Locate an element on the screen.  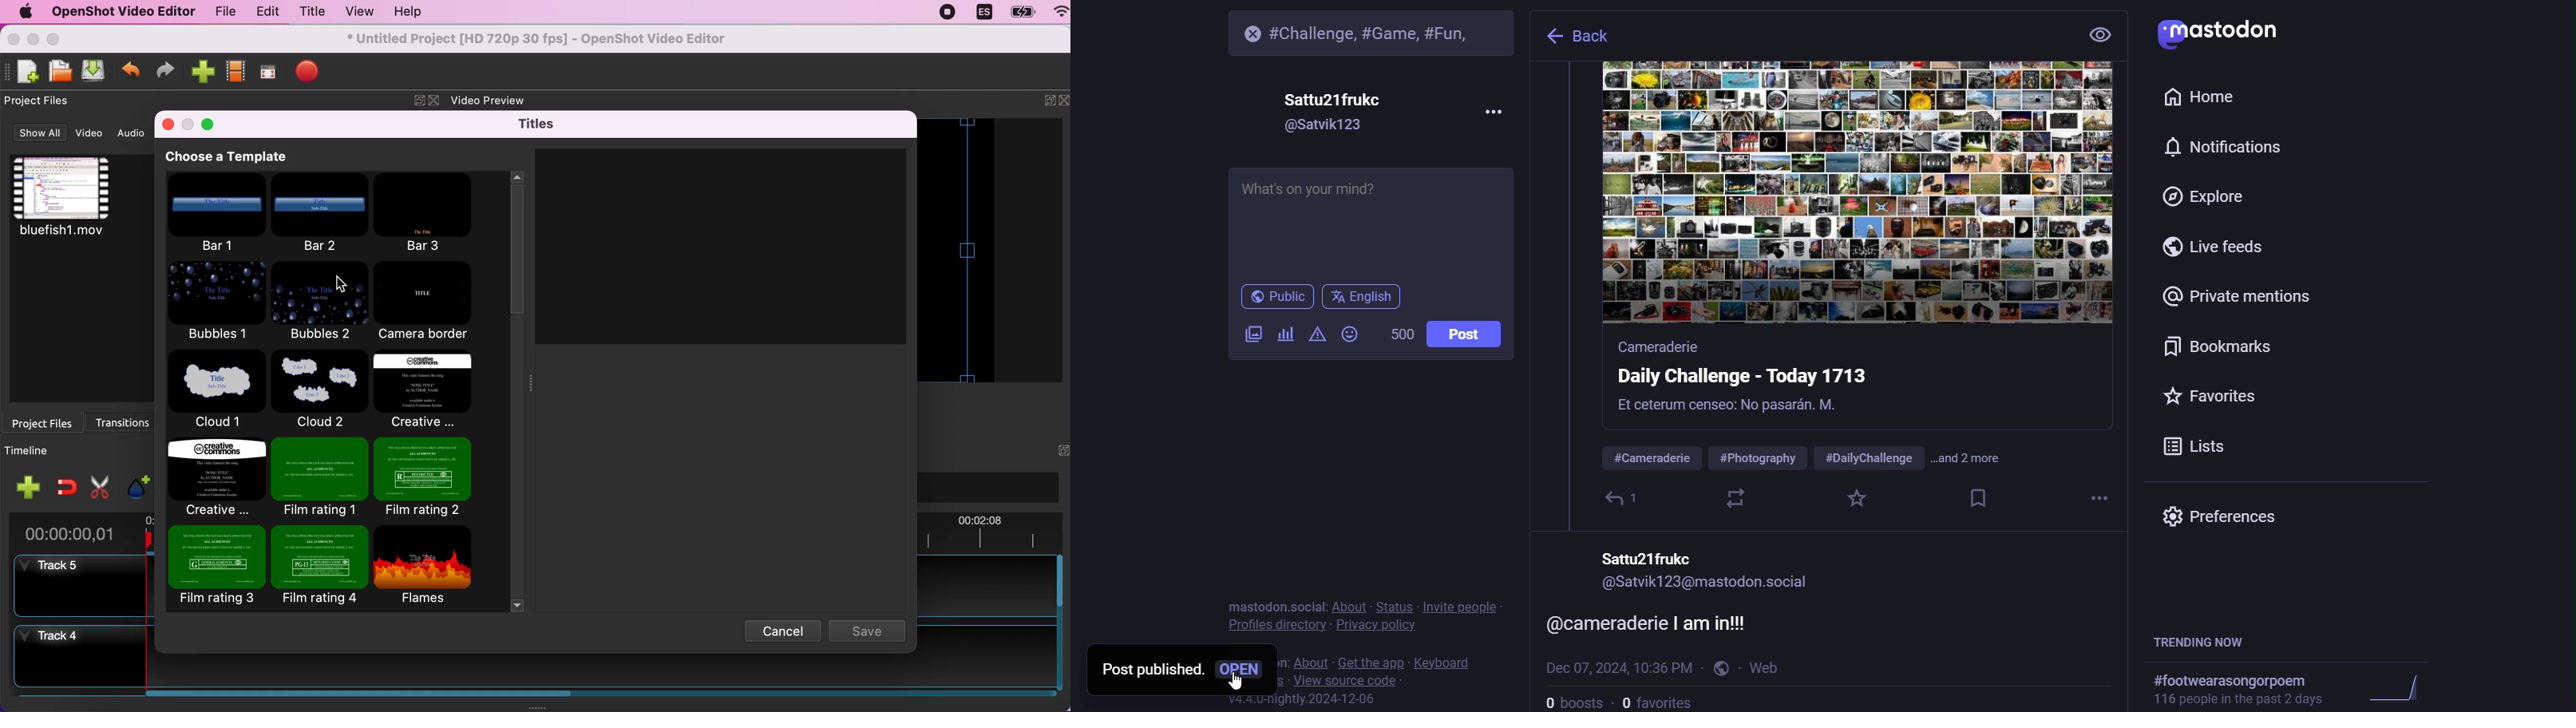
* untitled project [hd 720p 30 fps] - openshot video editor is located at coordinates (553, 38).